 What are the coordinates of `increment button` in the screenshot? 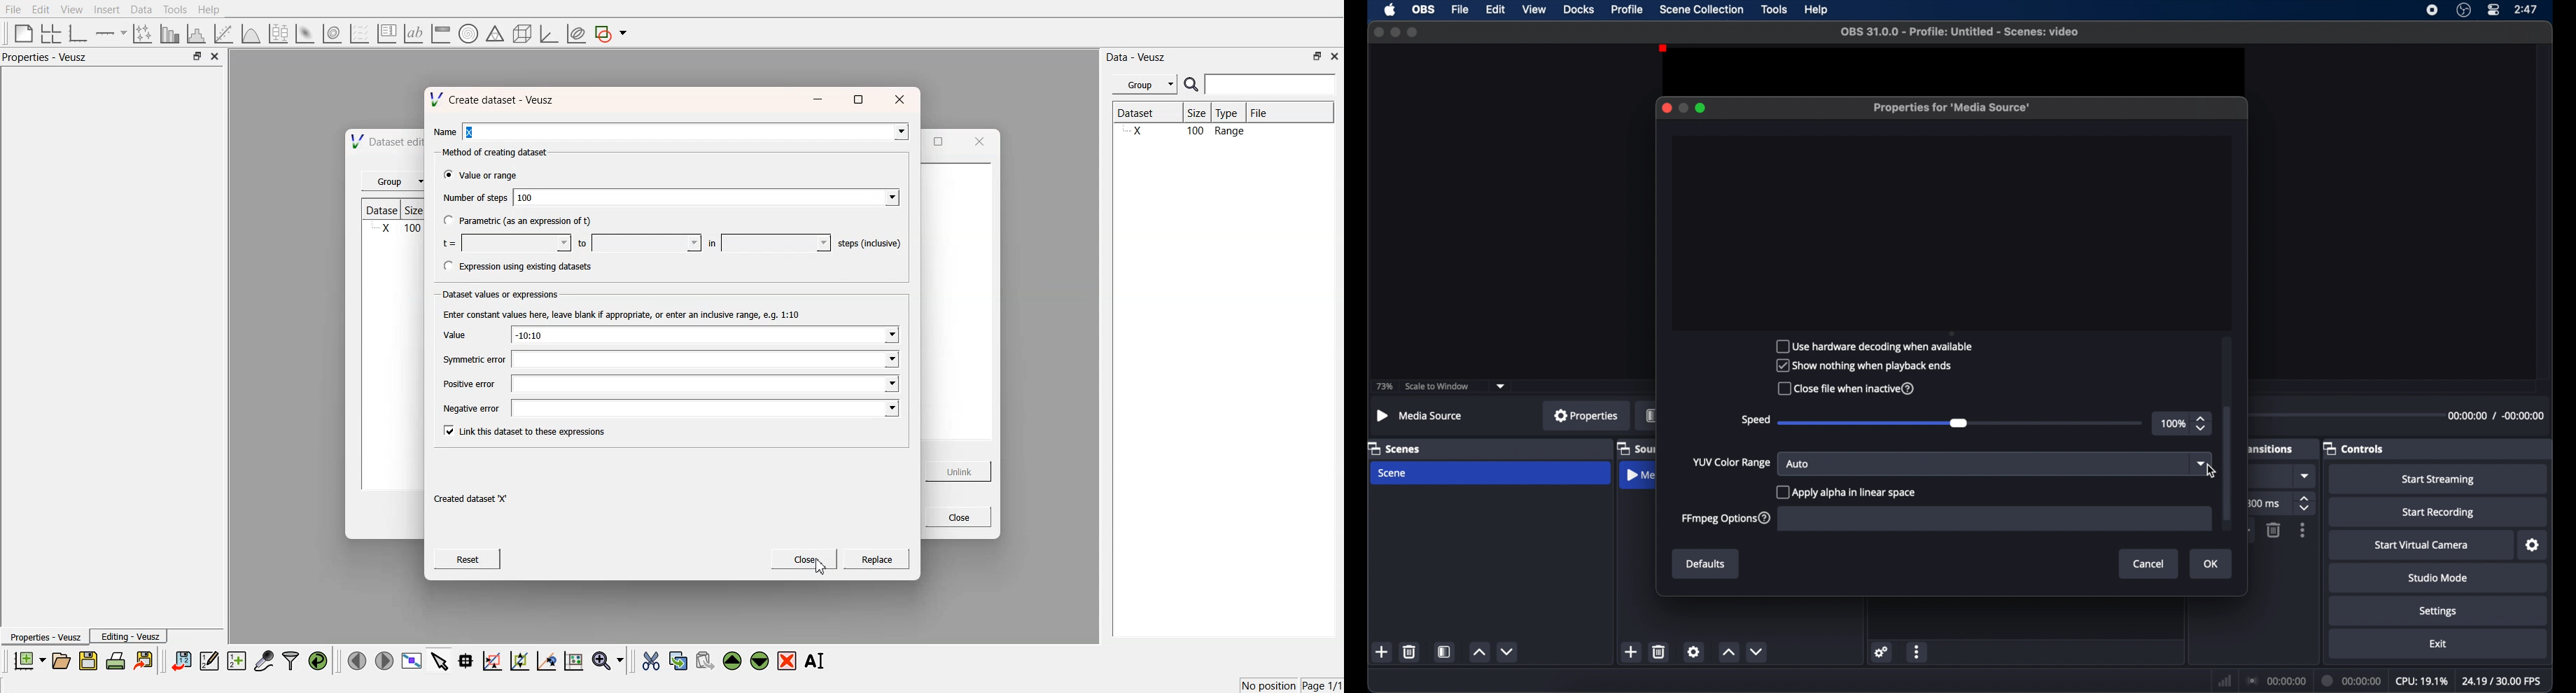 It's located at (1728, 653).